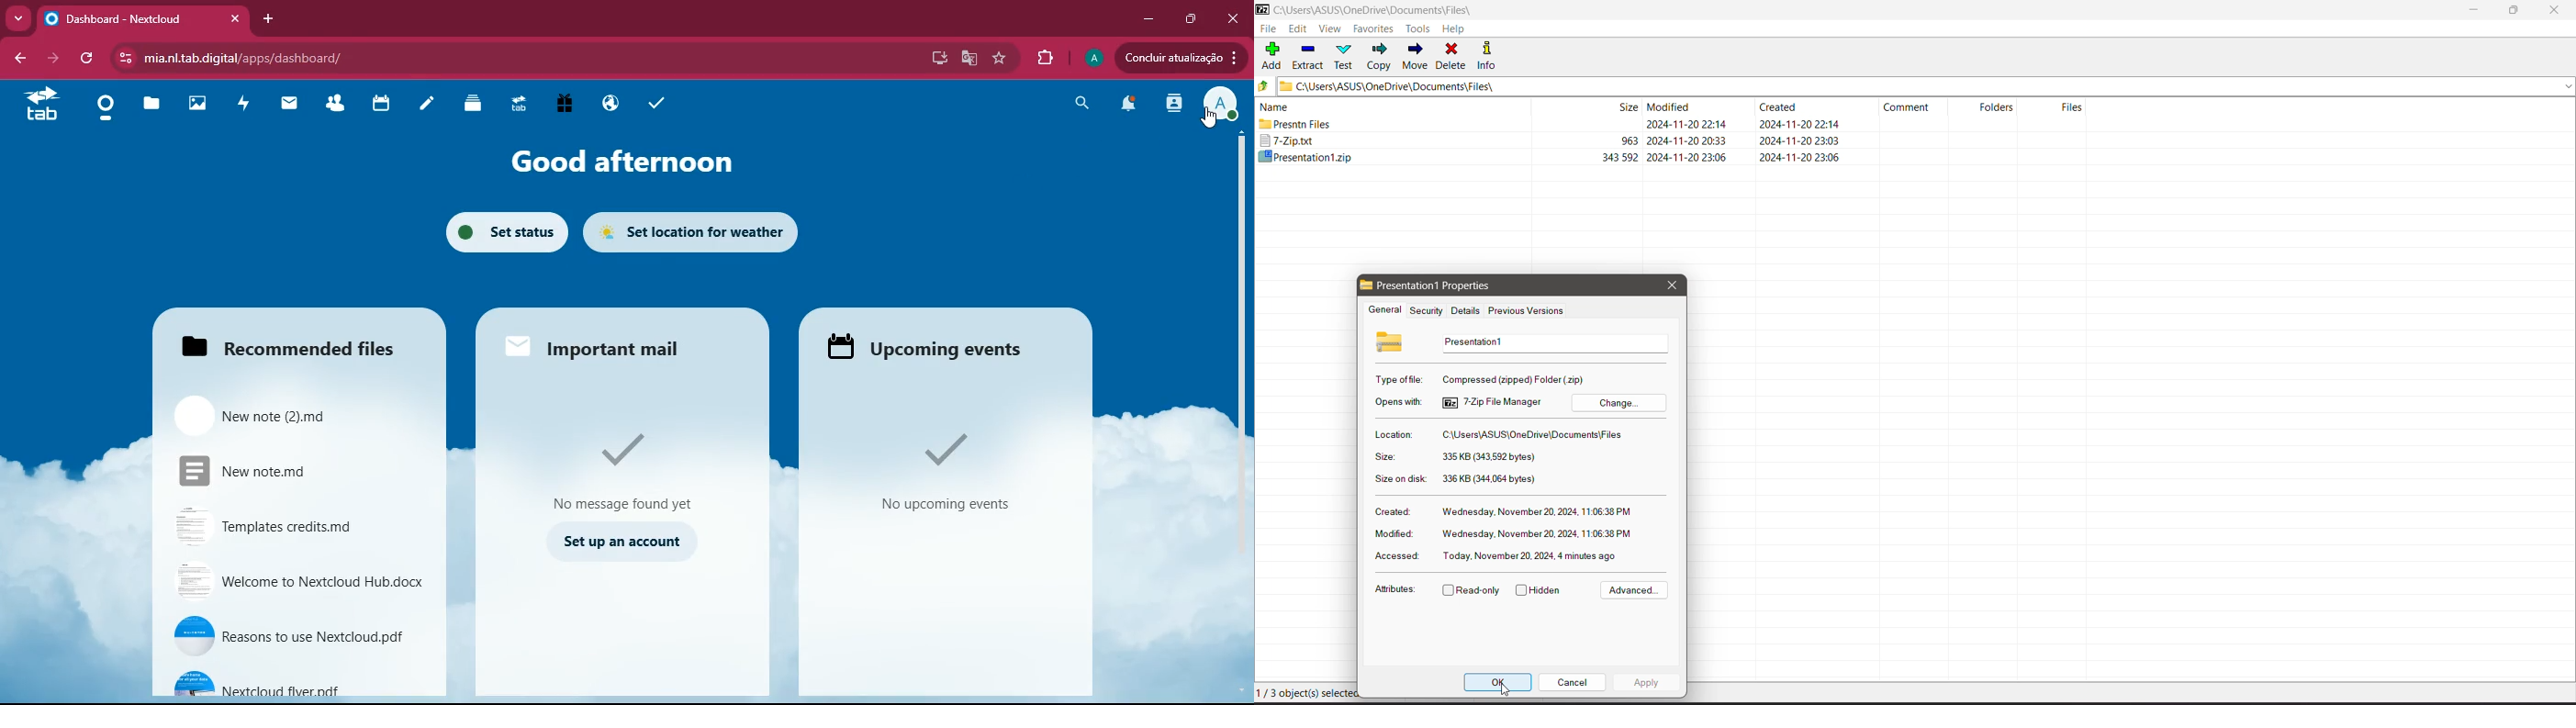 Image resolution: width=2576 pixels, height=728 pixels. What do you see at coordinates (1094, 58) in the screenshot?
I see `profile` at bounding box center [1094, 58].